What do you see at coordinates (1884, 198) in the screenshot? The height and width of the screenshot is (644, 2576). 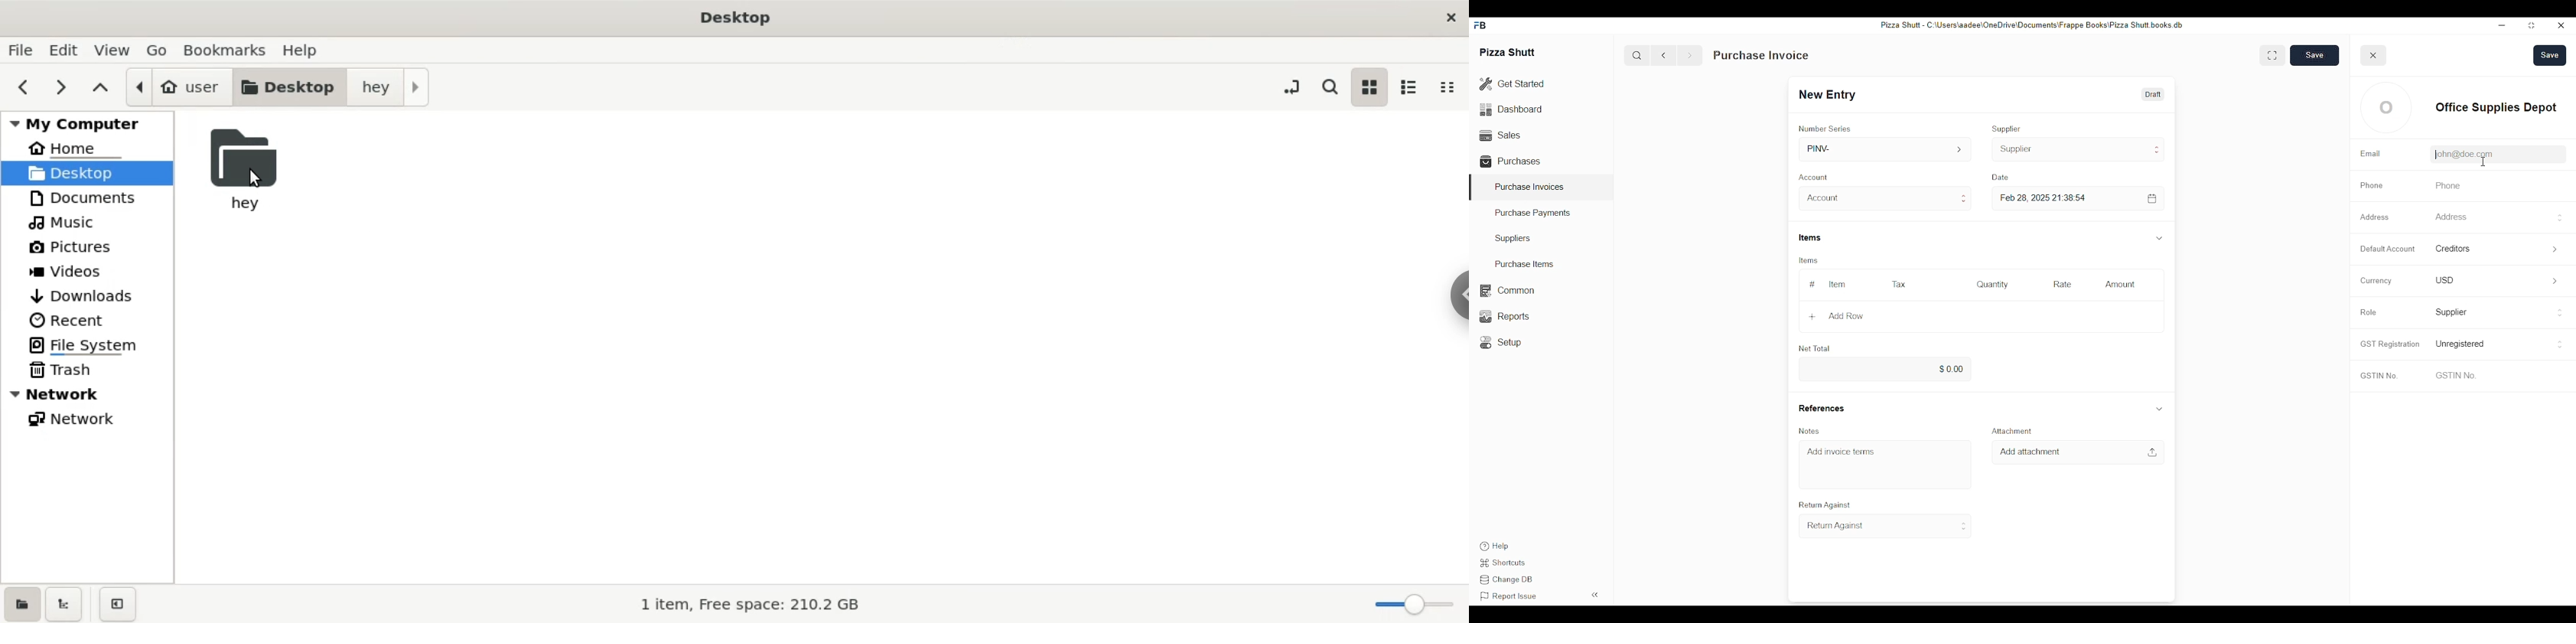 I see `Account` at bounding box center [1884, 198].